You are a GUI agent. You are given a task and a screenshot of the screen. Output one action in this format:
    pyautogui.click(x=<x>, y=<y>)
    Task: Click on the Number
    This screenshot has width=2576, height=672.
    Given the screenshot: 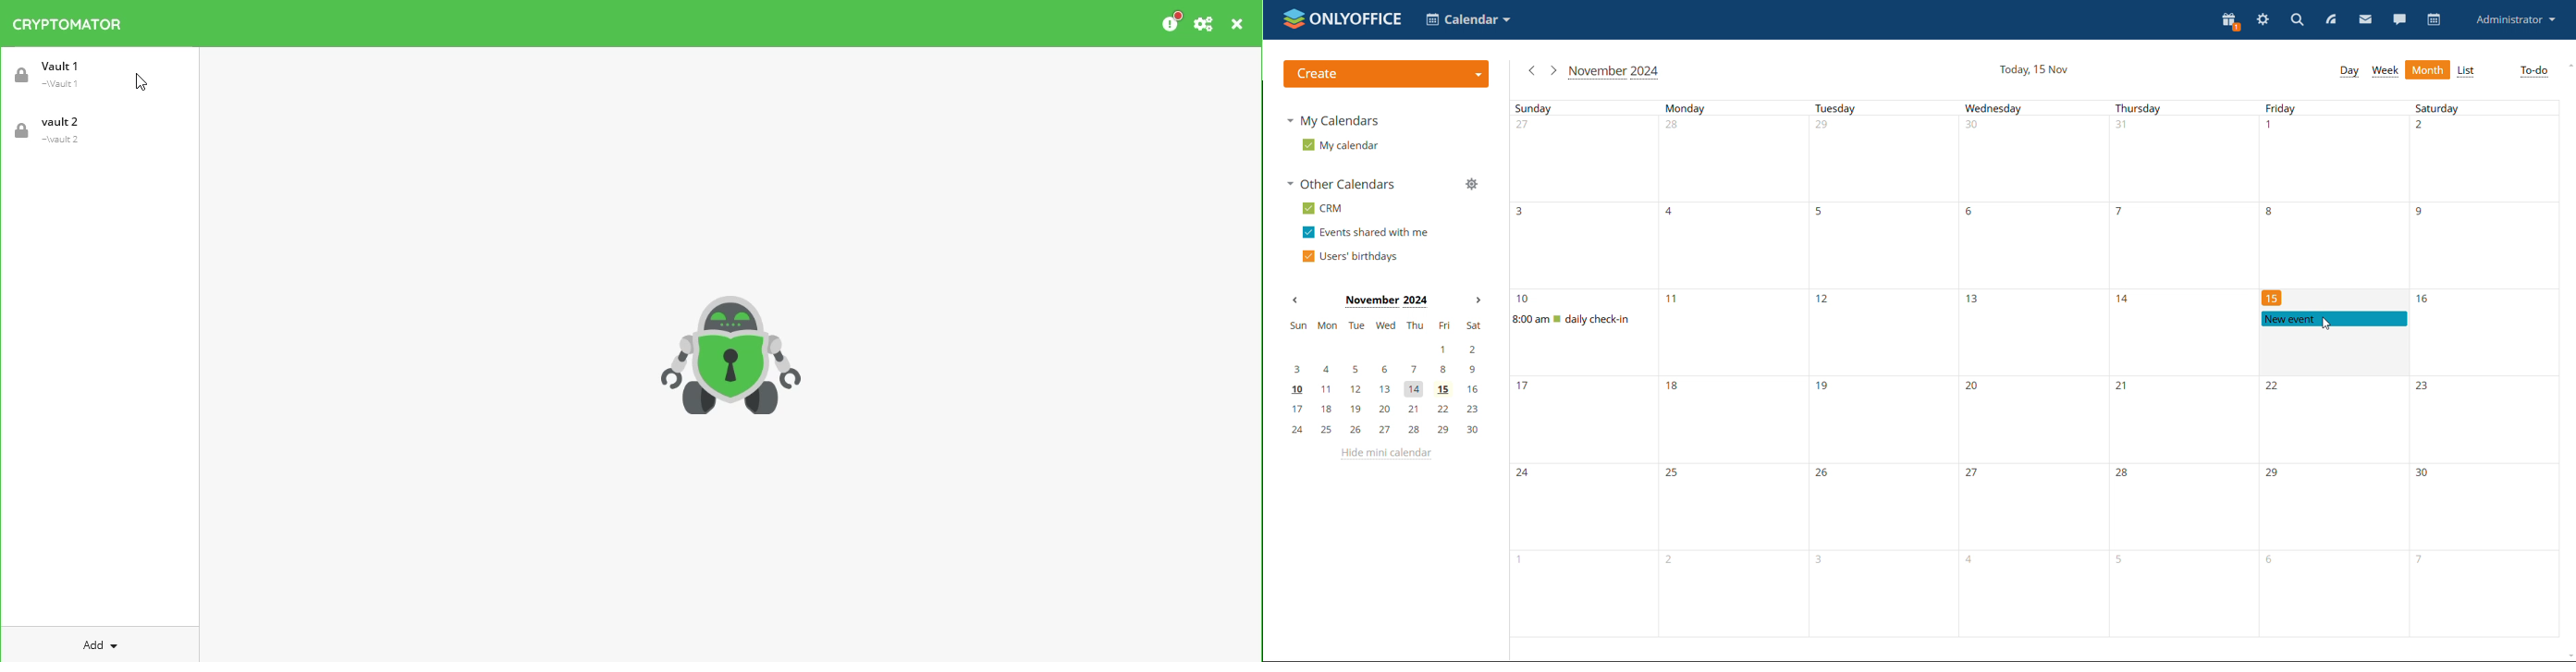 What is the action you would take?
    pyautogui.click(x=2423, y=128)
    